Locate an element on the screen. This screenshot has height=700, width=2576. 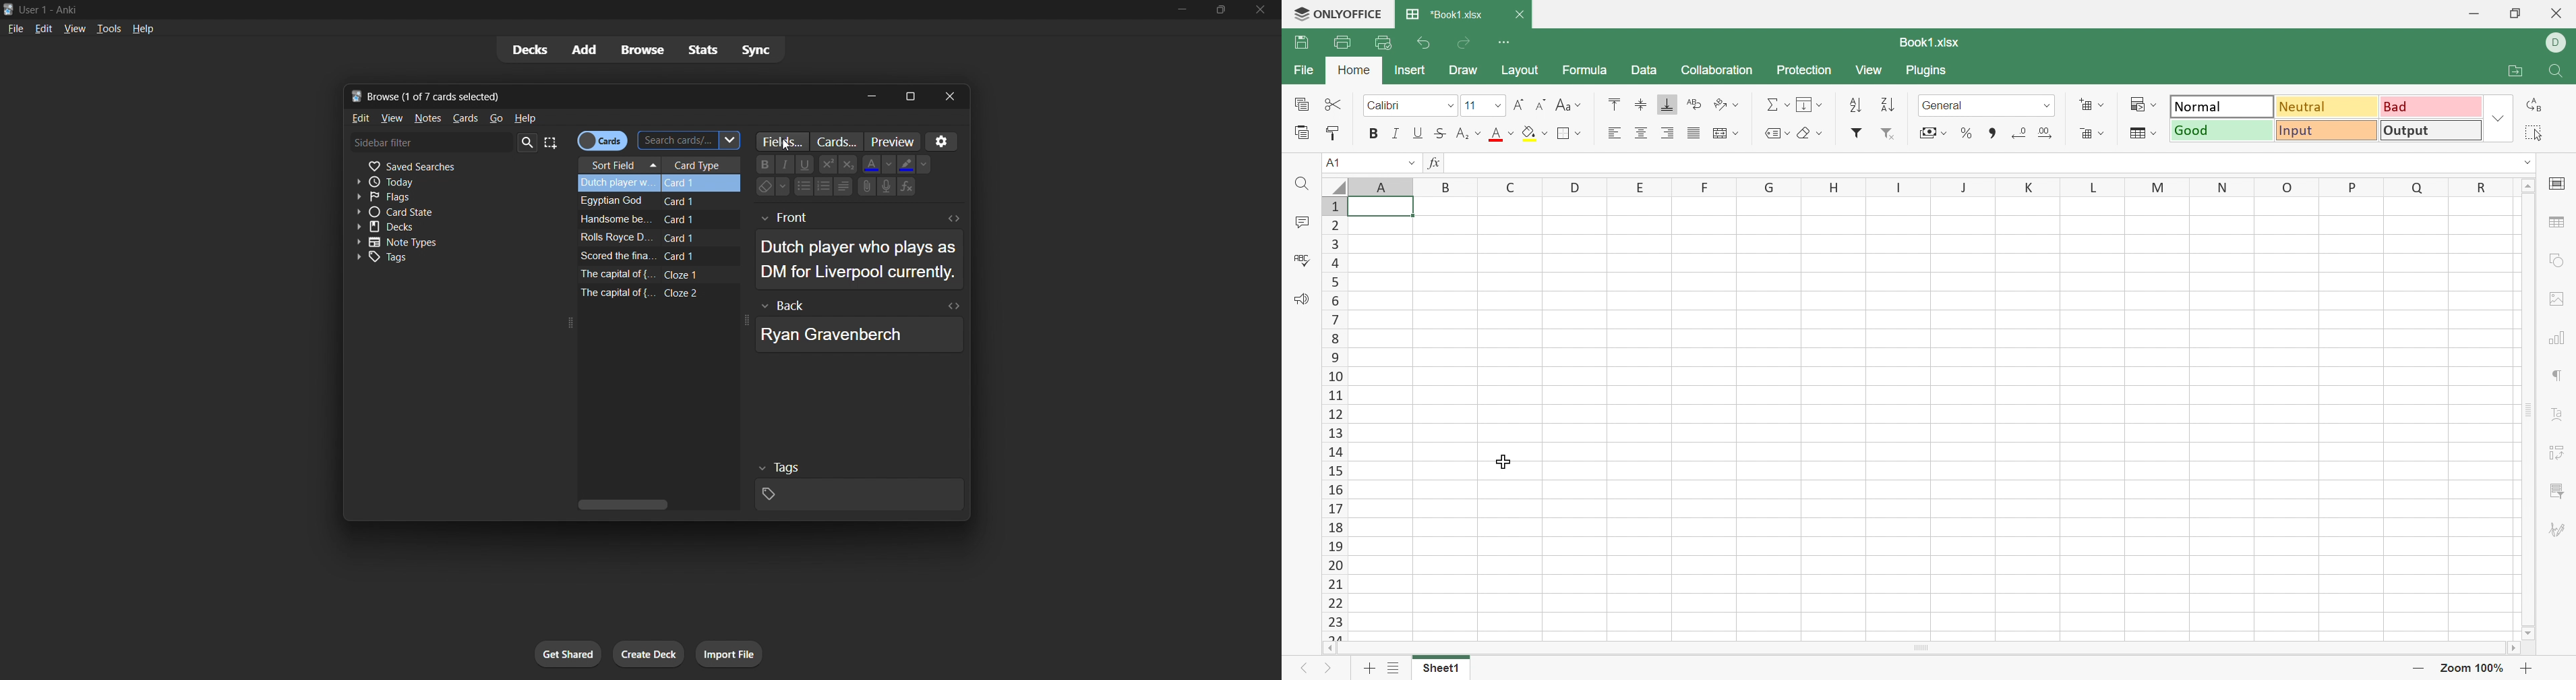
Orientation is located at coordinates (1718, 103).